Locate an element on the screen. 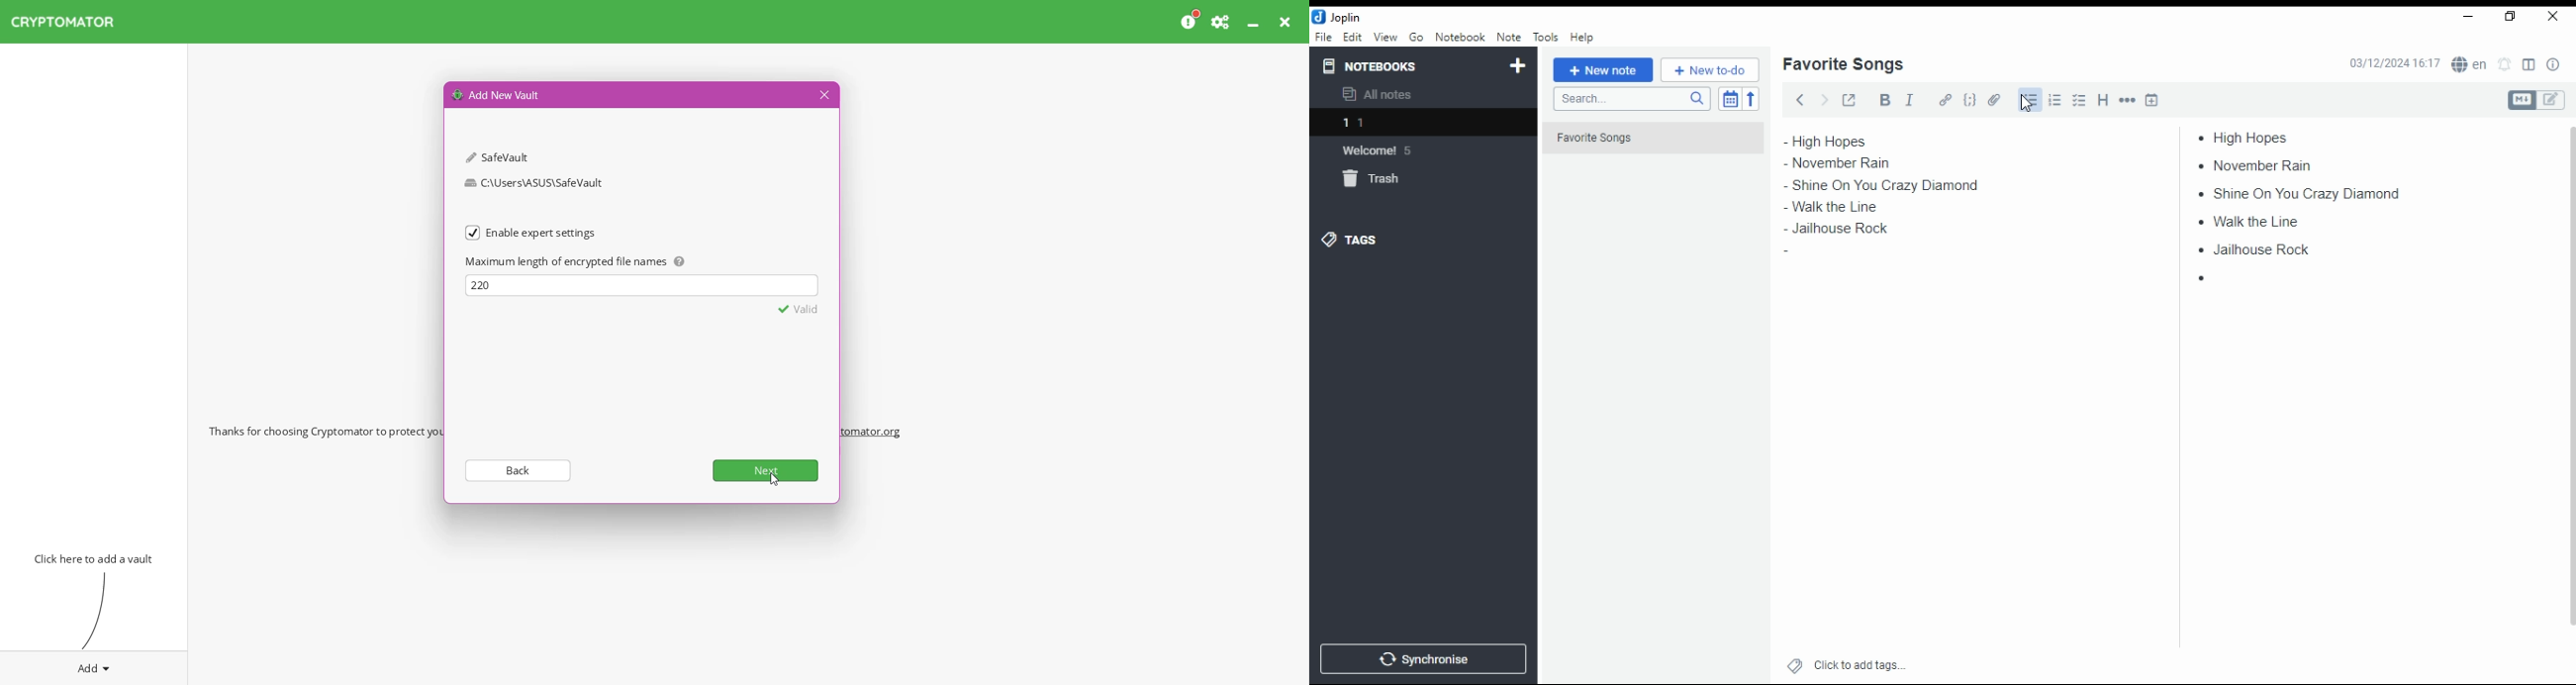  synchronise is located at coordinates (1420, 658).